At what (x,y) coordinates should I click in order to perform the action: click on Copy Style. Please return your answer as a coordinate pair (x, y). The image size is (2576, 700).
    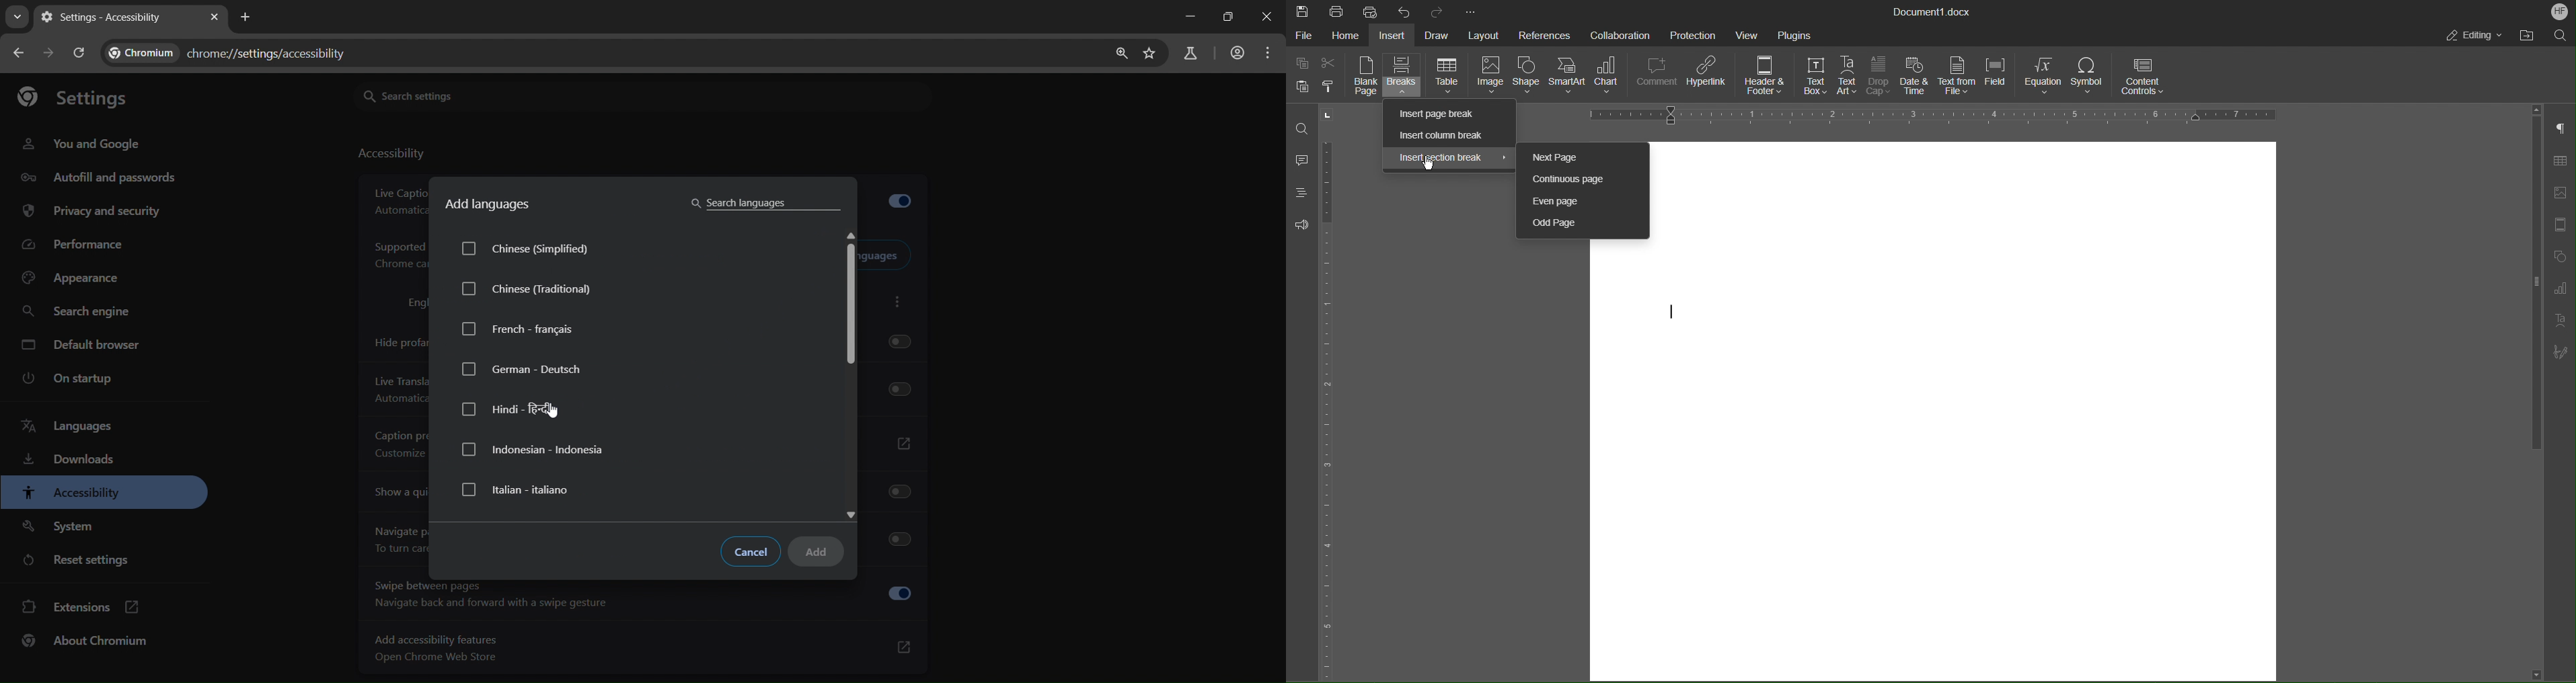
    Looking at the image, I should click on (1330, 87).